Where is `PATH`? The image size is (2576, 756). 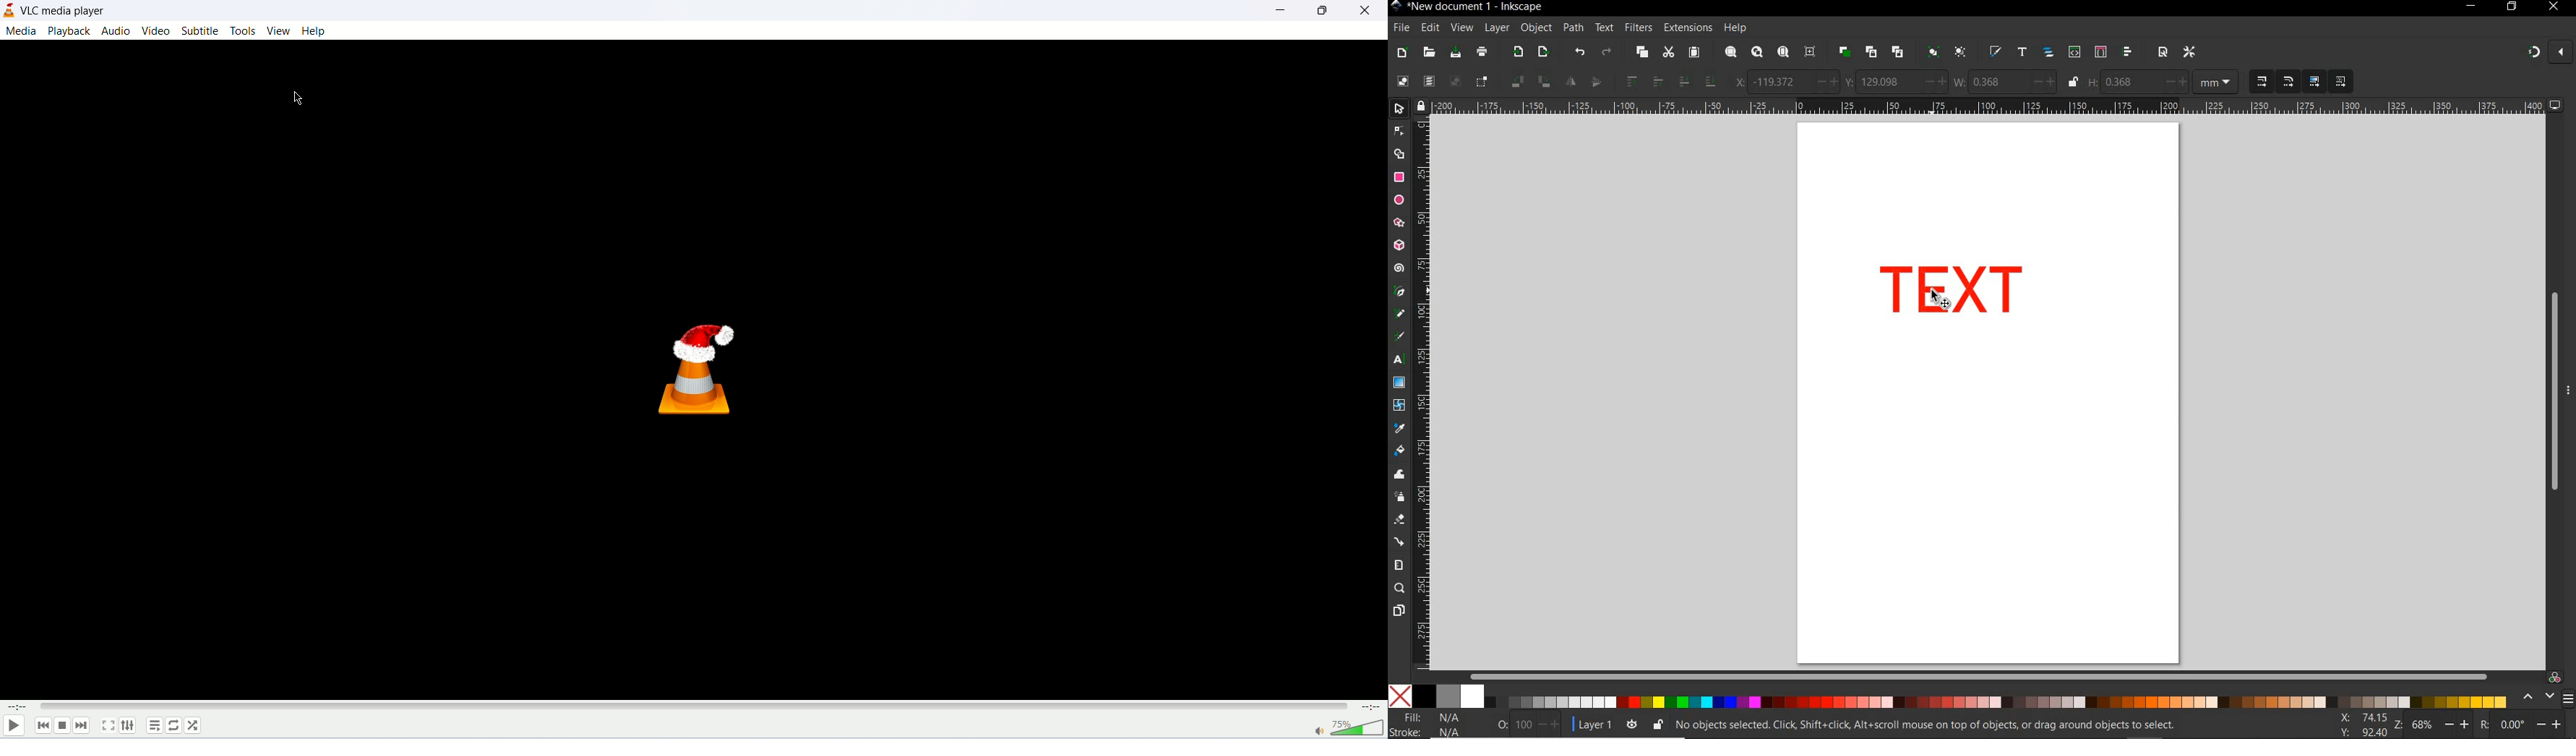
PATH is located at coordinates (1572, 28).